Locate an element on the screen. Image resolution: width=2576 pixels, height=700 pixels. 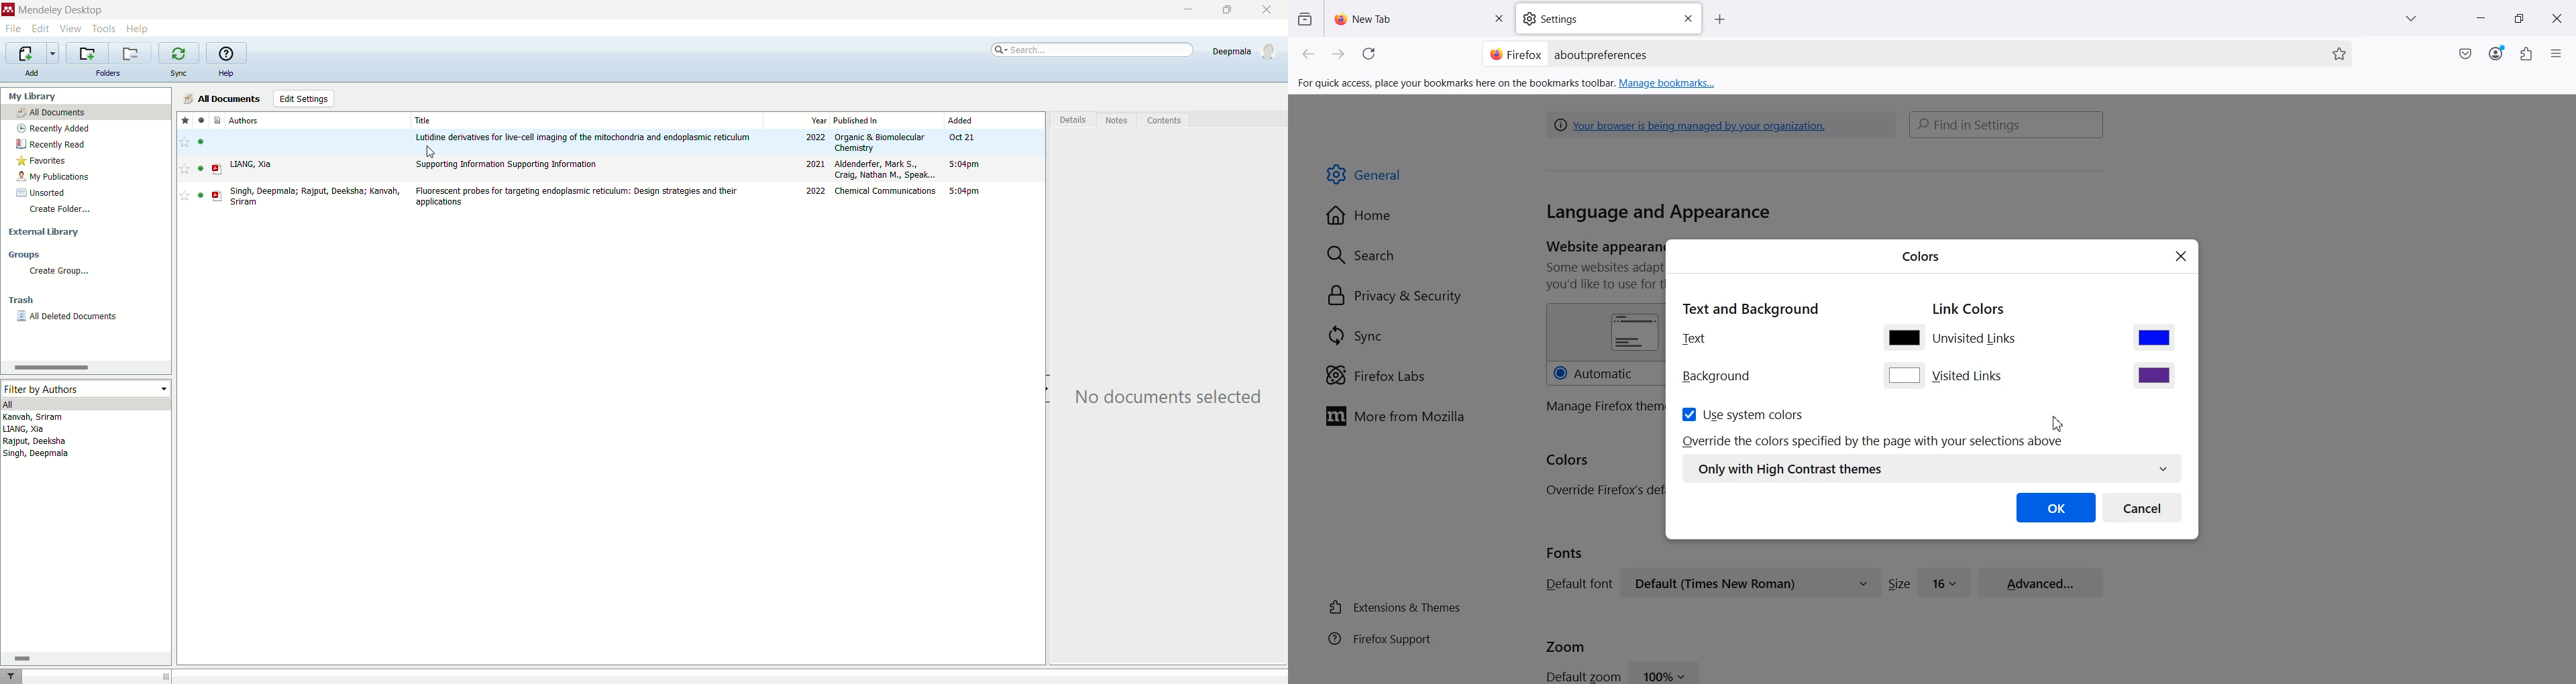
edit settings is located at coordinates (304, 99).